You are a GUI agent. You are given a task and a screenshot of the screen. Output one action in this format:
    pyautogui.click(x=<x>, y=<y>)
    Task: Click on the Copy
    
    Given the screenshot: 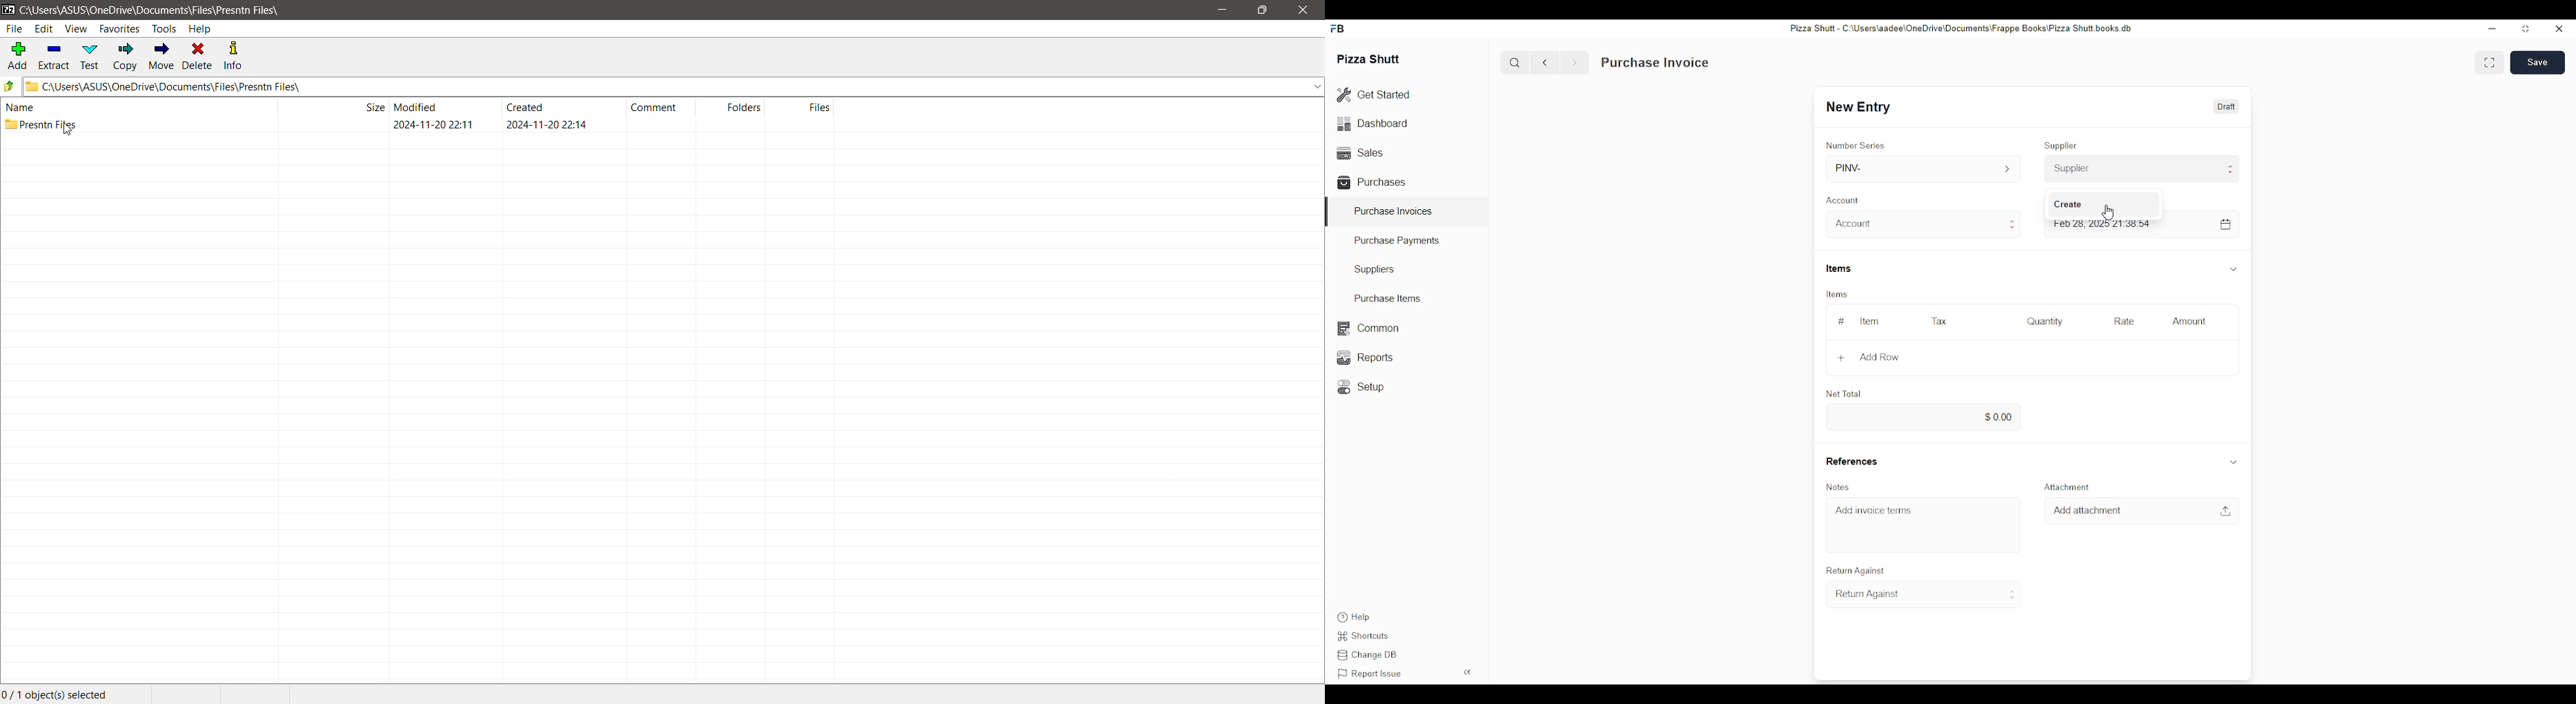 What is the action you would take?
    pyautogui.click(x=126, y=56)
    